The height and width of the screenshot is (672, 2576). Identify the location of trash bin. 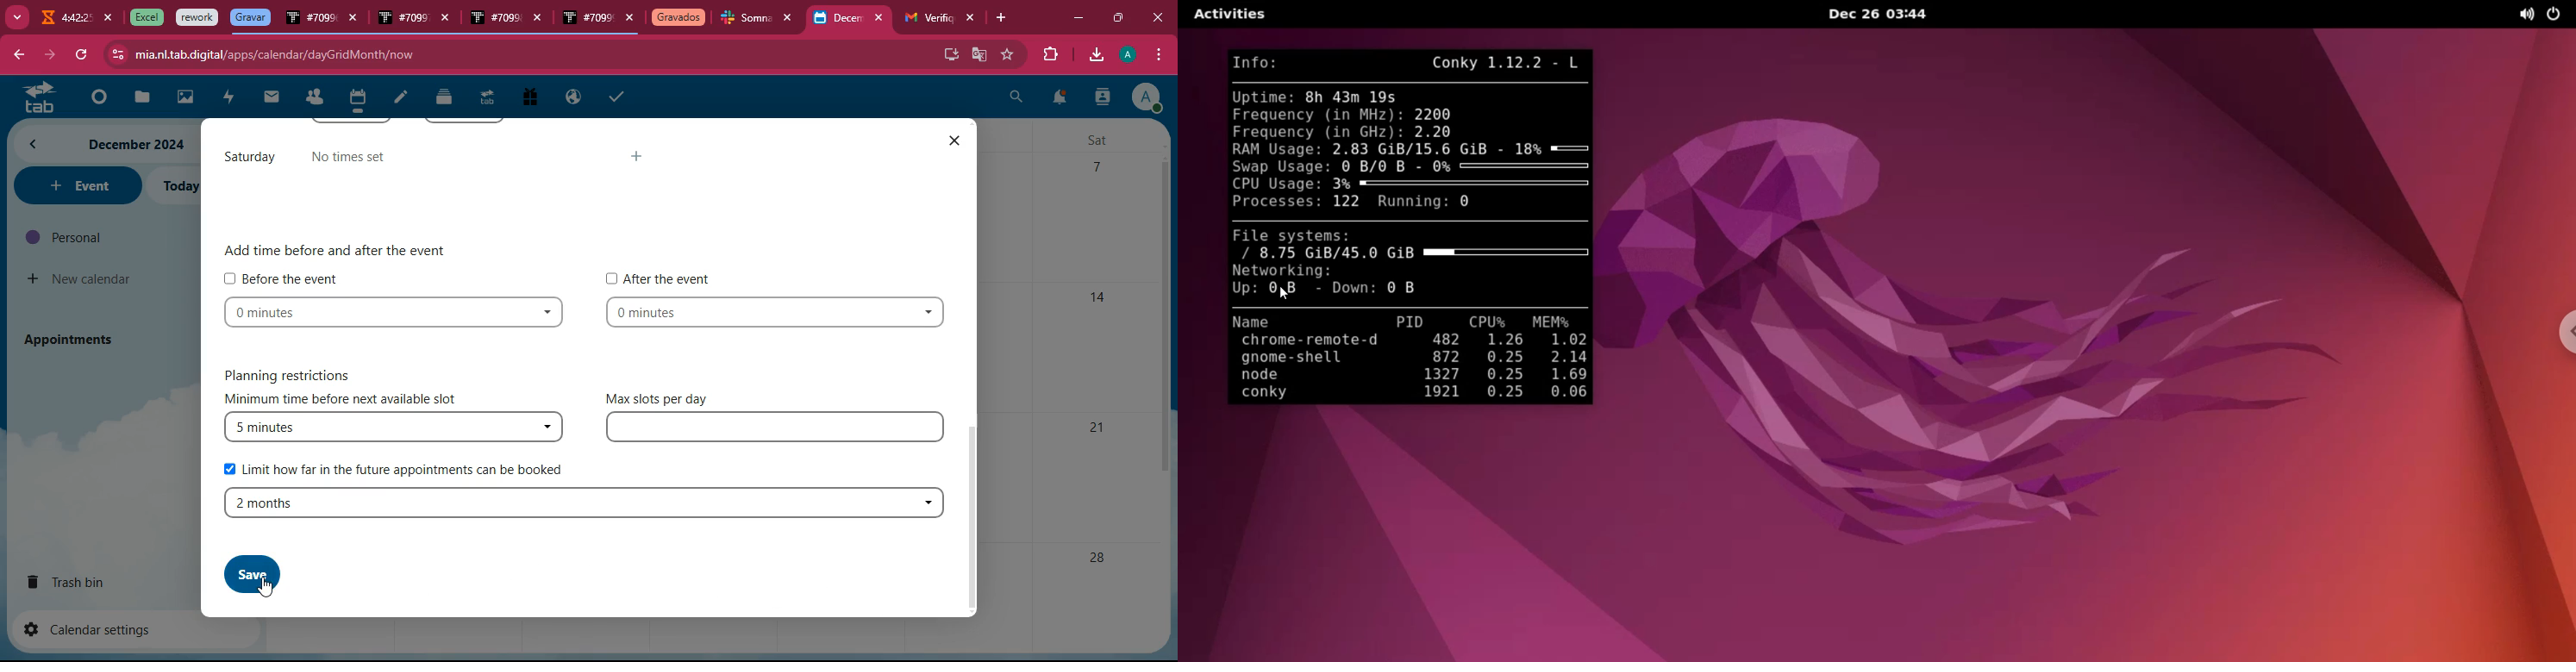
(83, 581).